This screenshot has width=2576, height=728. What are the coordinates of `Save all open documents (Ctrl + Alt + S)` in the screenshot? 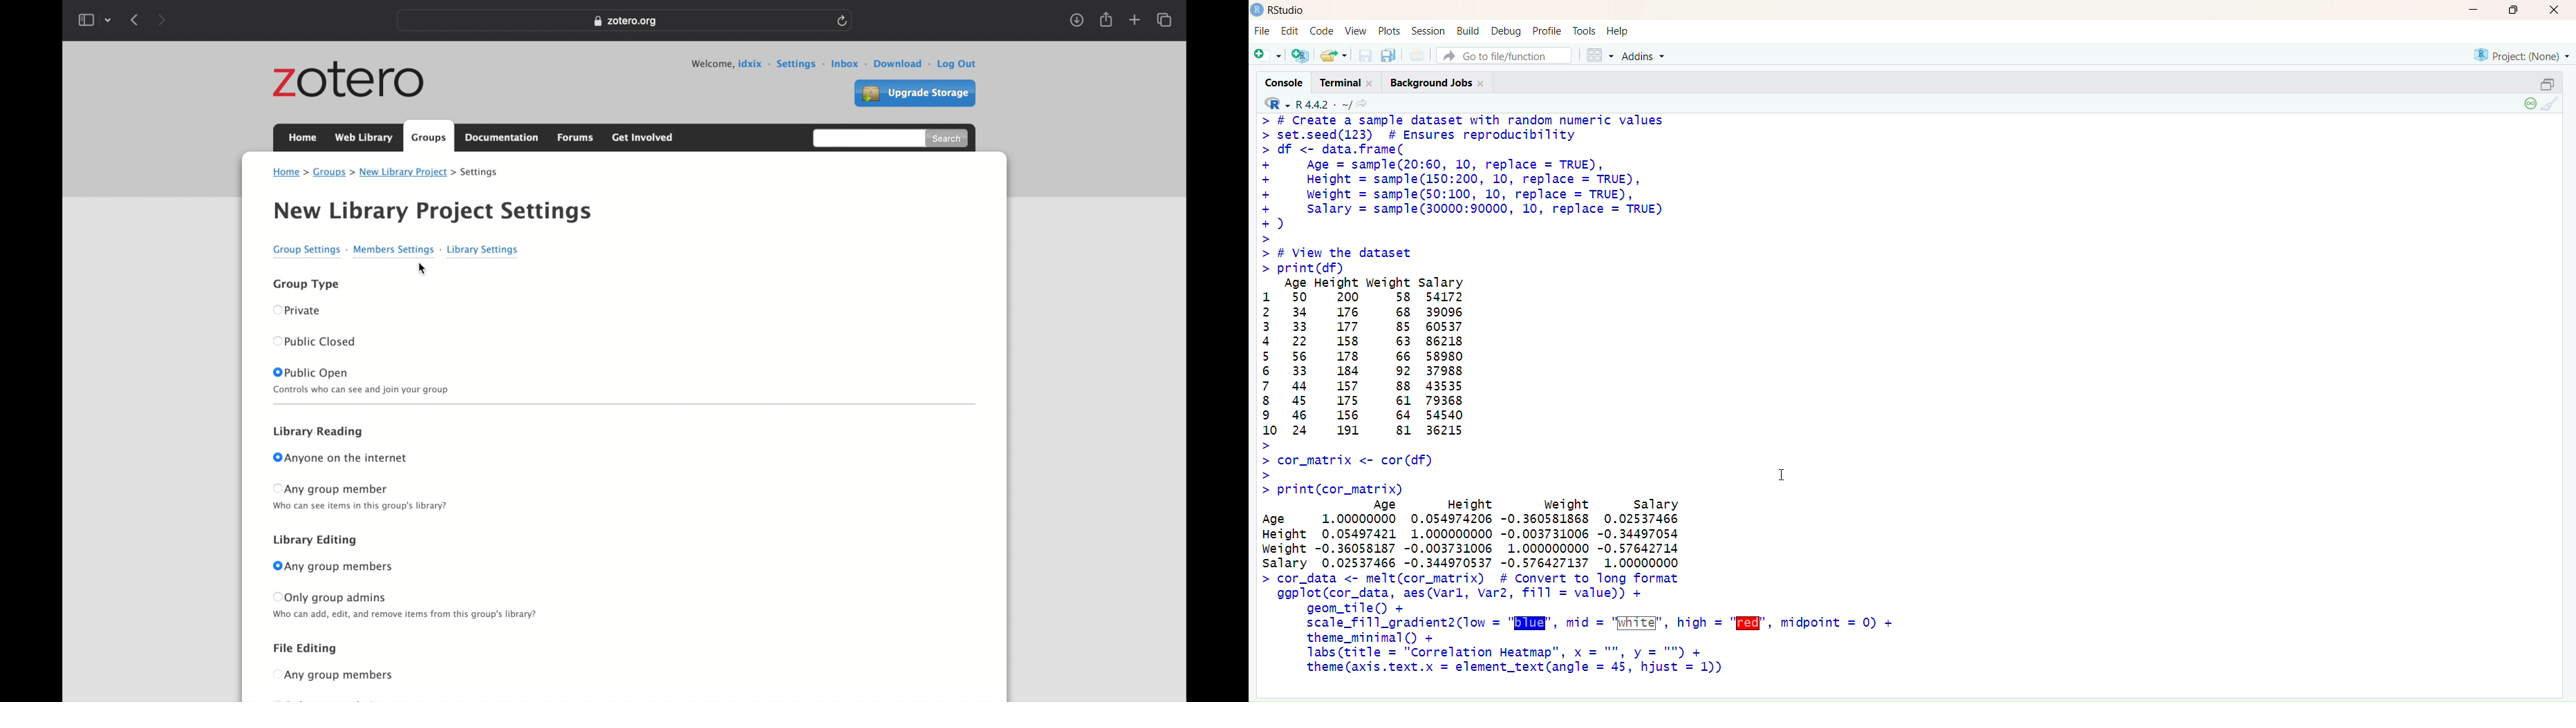 It's located at (1389, 54).